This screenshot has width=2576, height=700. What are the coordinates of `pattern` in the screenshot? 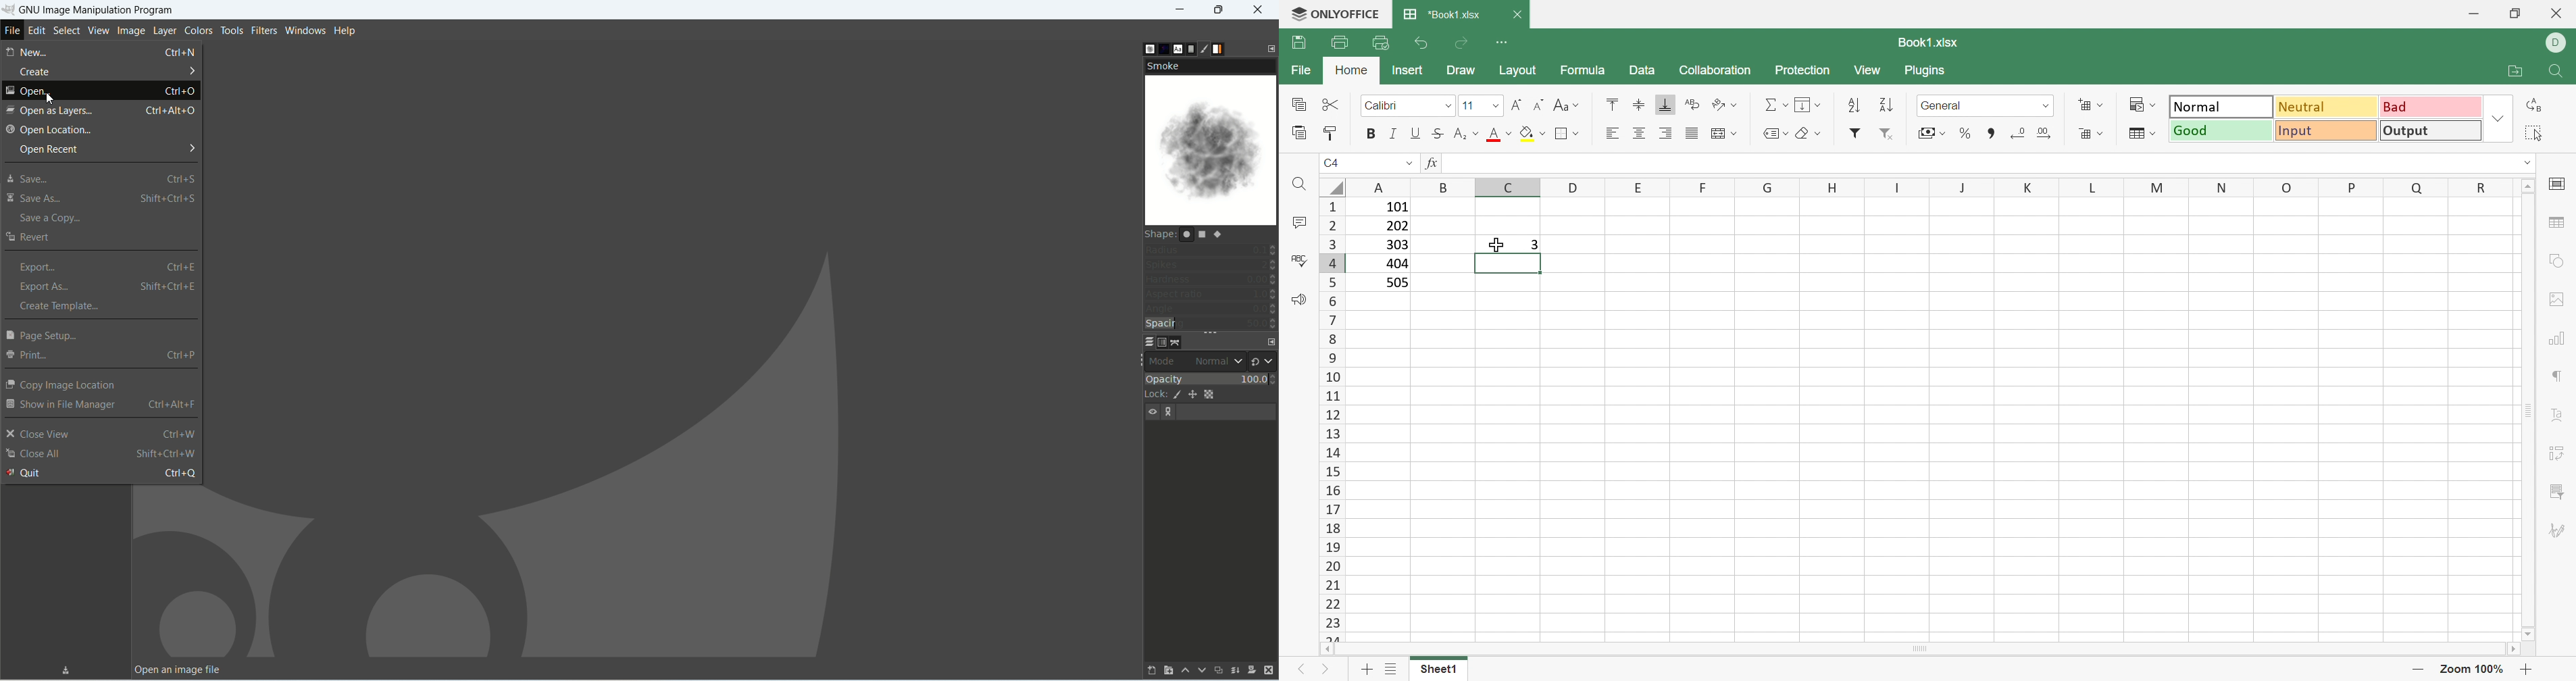 It's located at (1163, 49).